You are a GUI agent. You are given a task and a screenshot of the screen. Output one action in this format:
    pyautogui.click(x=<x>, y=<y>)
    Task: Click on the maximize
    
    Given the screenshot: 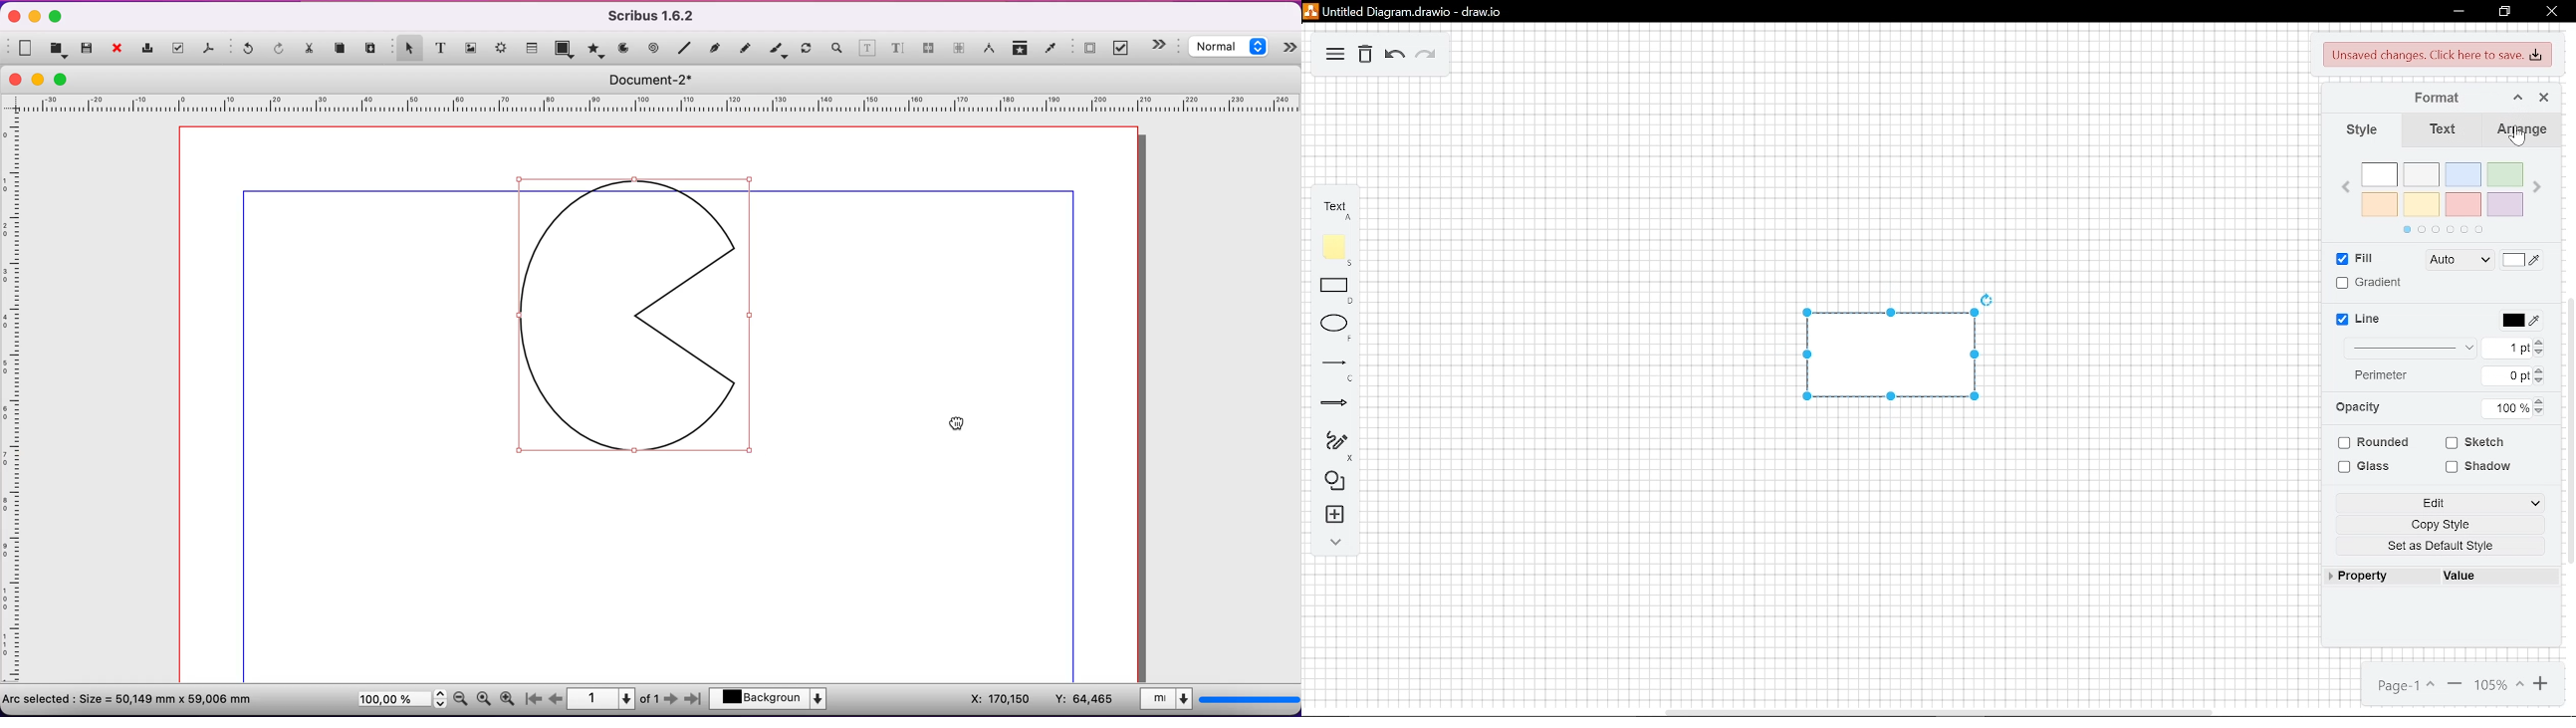 What is the action you would take?
    pyautogui.click(x=67, y=79)
    